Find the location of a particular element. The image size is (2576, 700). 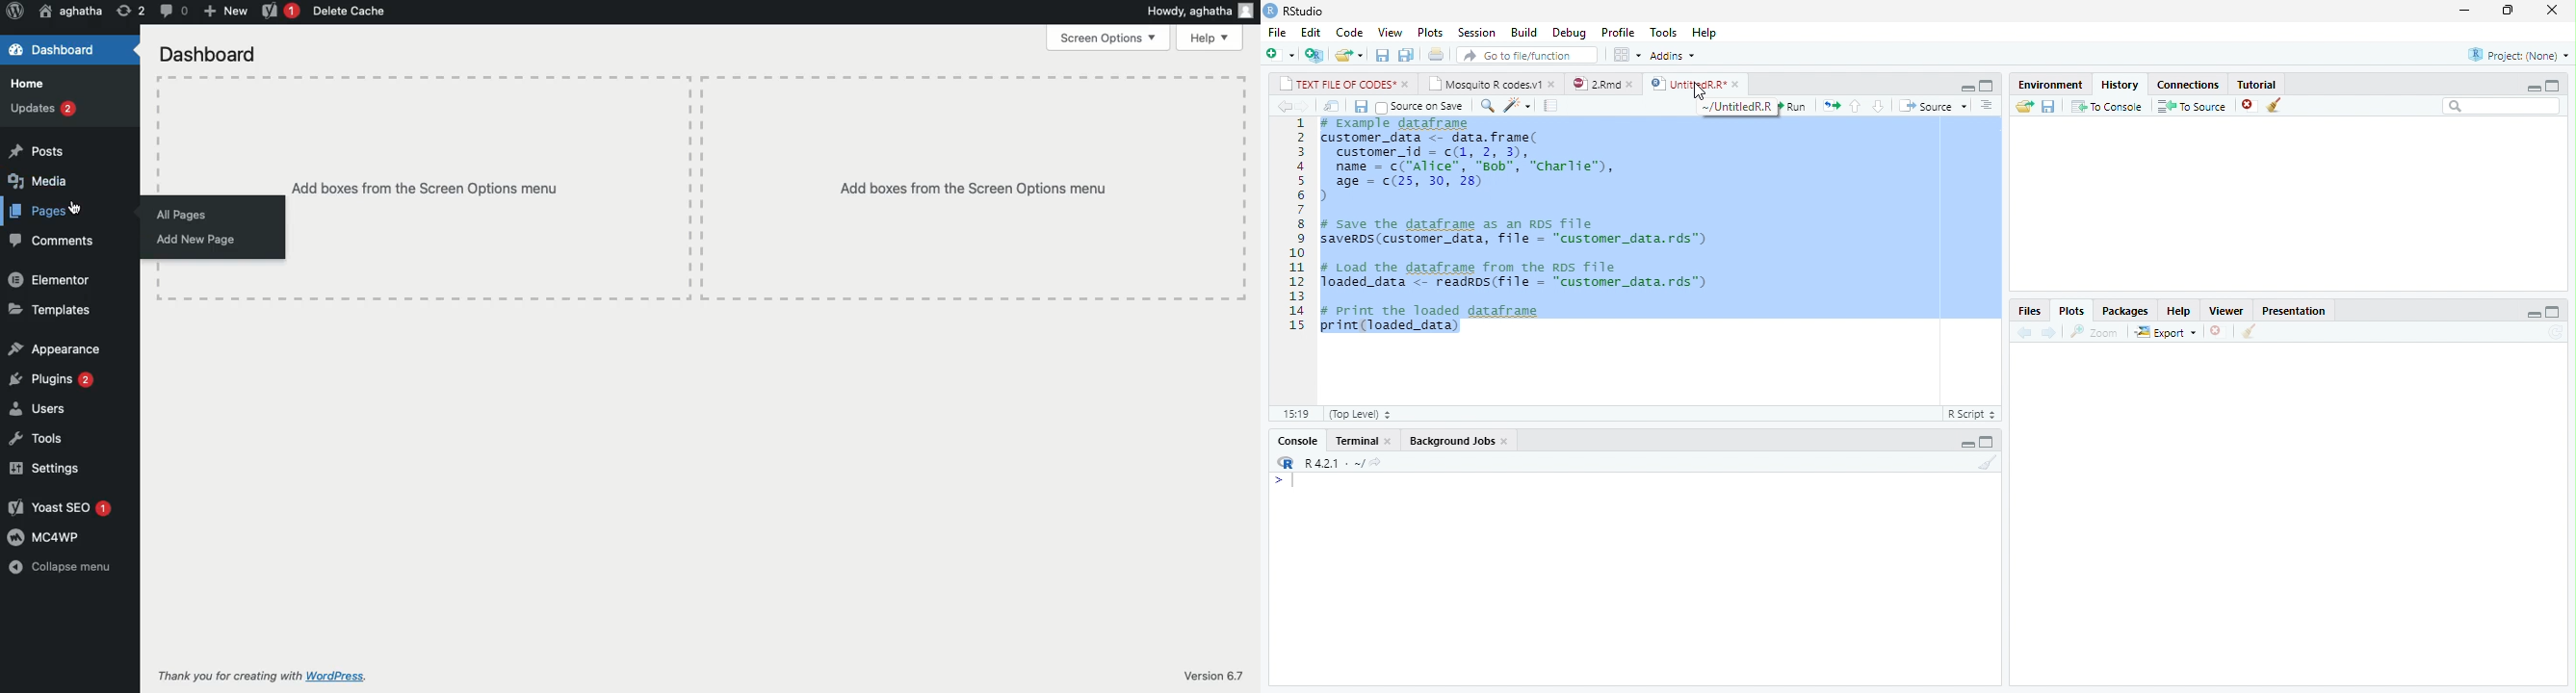

rerun is located at coordinates (1831, 107).